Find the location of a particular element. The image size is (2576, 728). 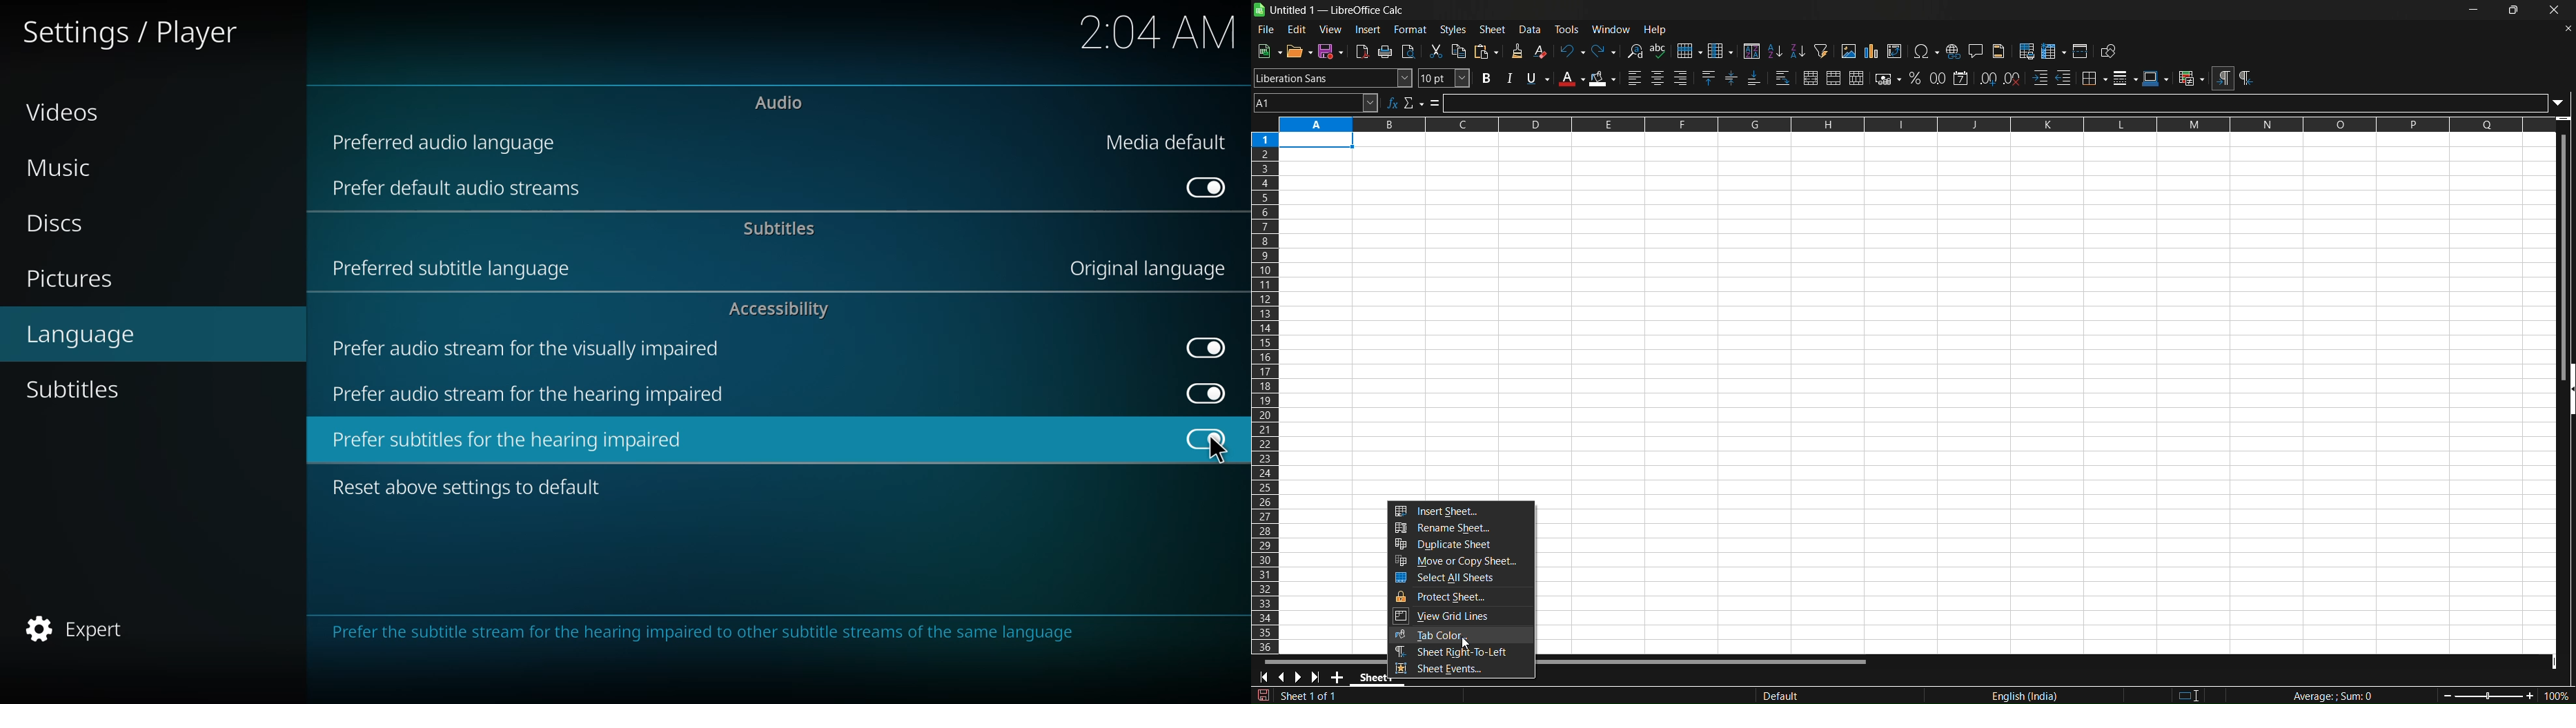

paste is located at coordinates (1488, 52).